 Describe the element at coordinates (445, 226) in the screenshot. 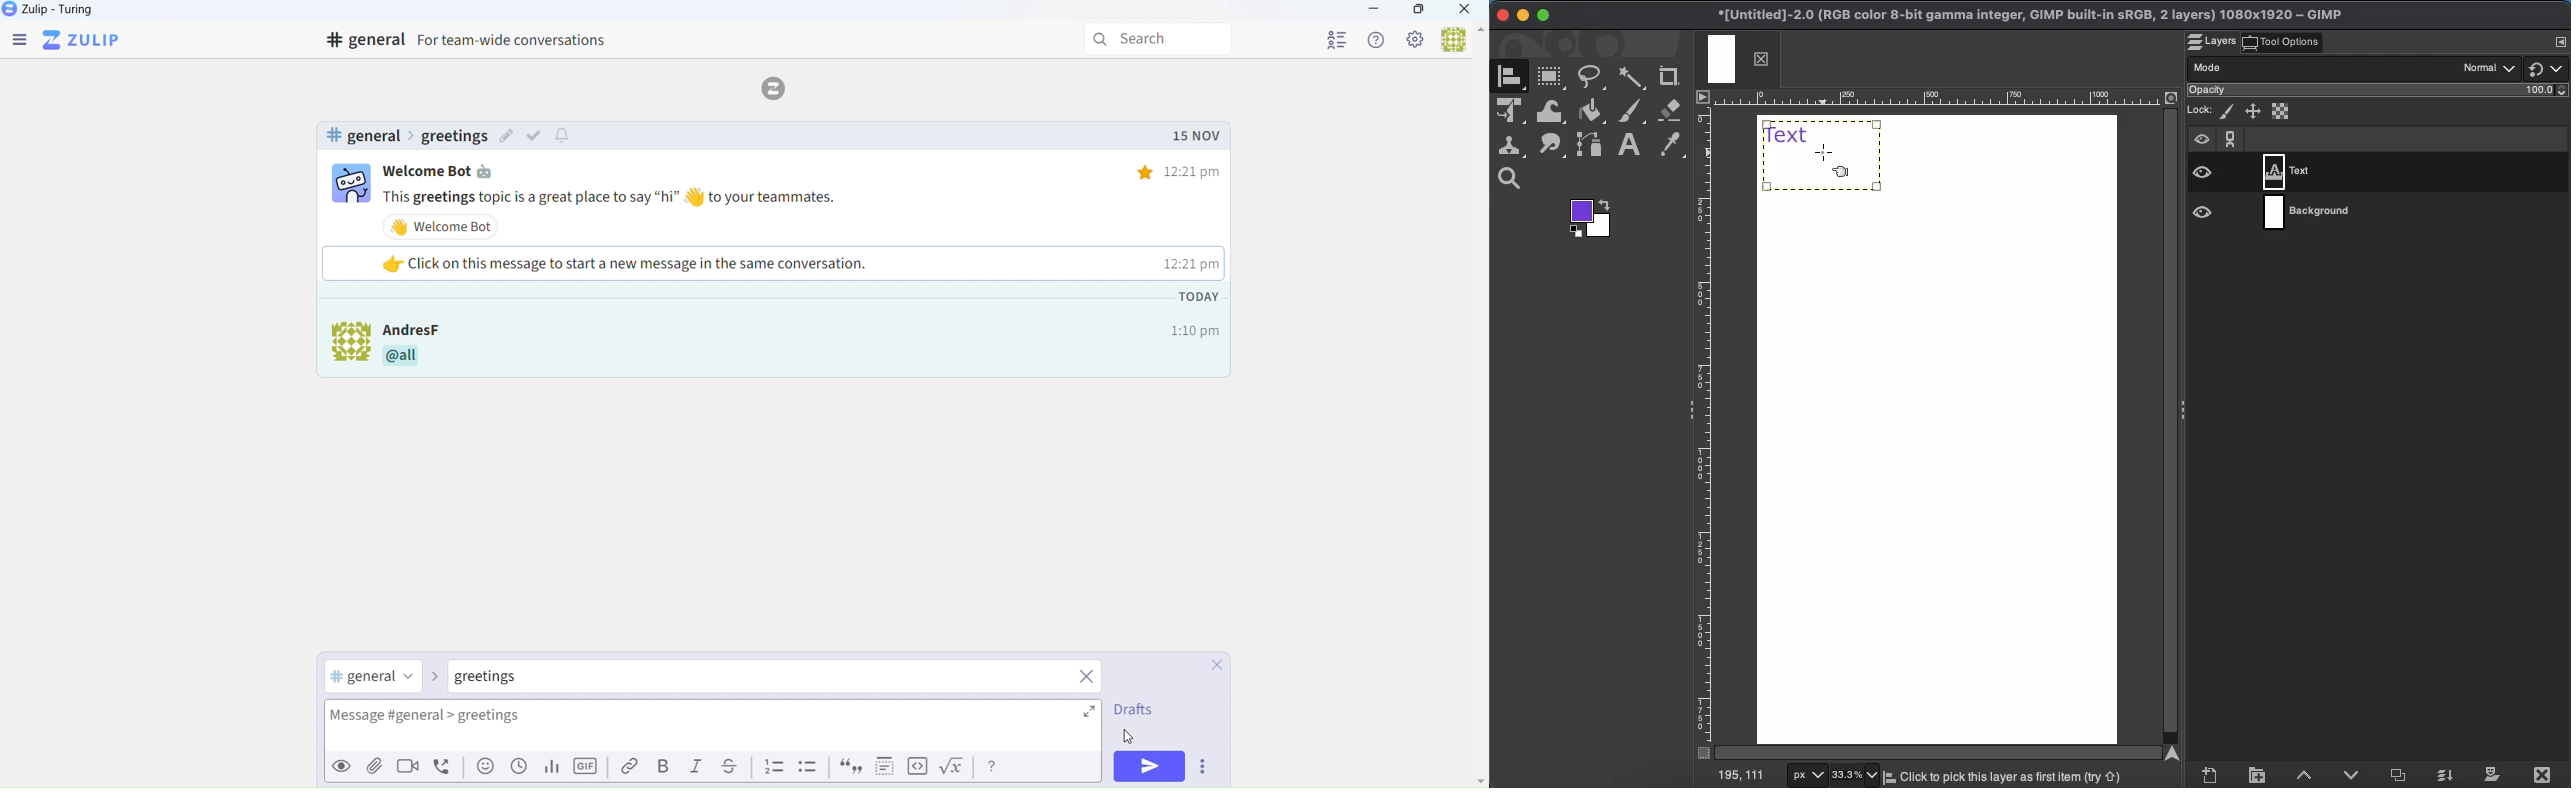

I see `welcome bot` at that location.